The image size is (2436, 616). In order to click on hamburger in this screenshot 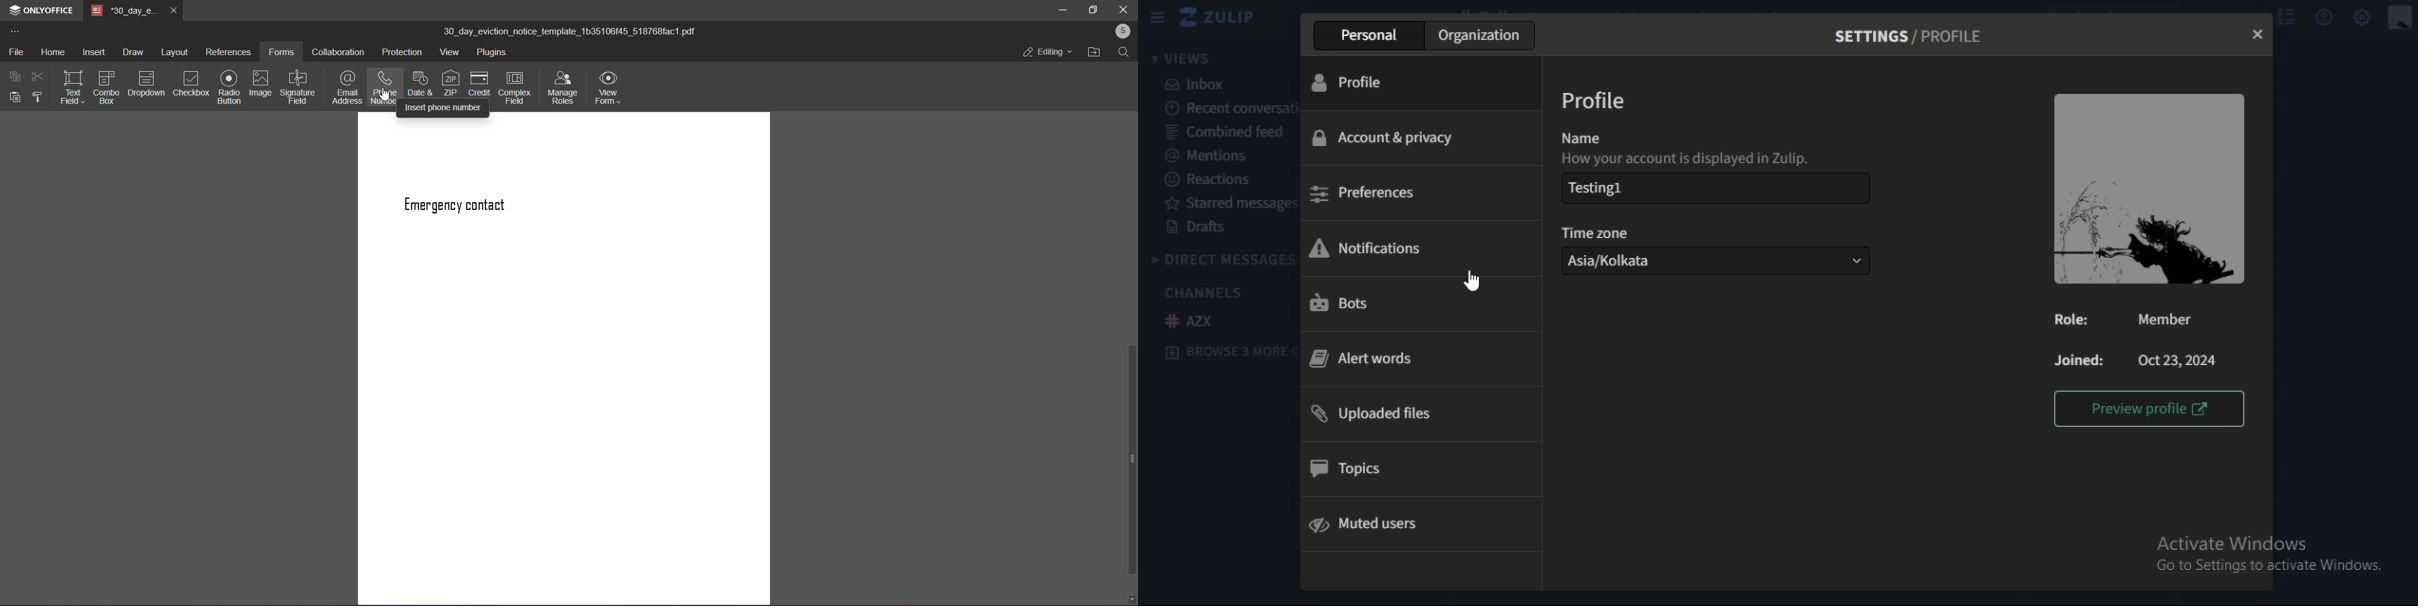, I will do `click(1156, 19)`.